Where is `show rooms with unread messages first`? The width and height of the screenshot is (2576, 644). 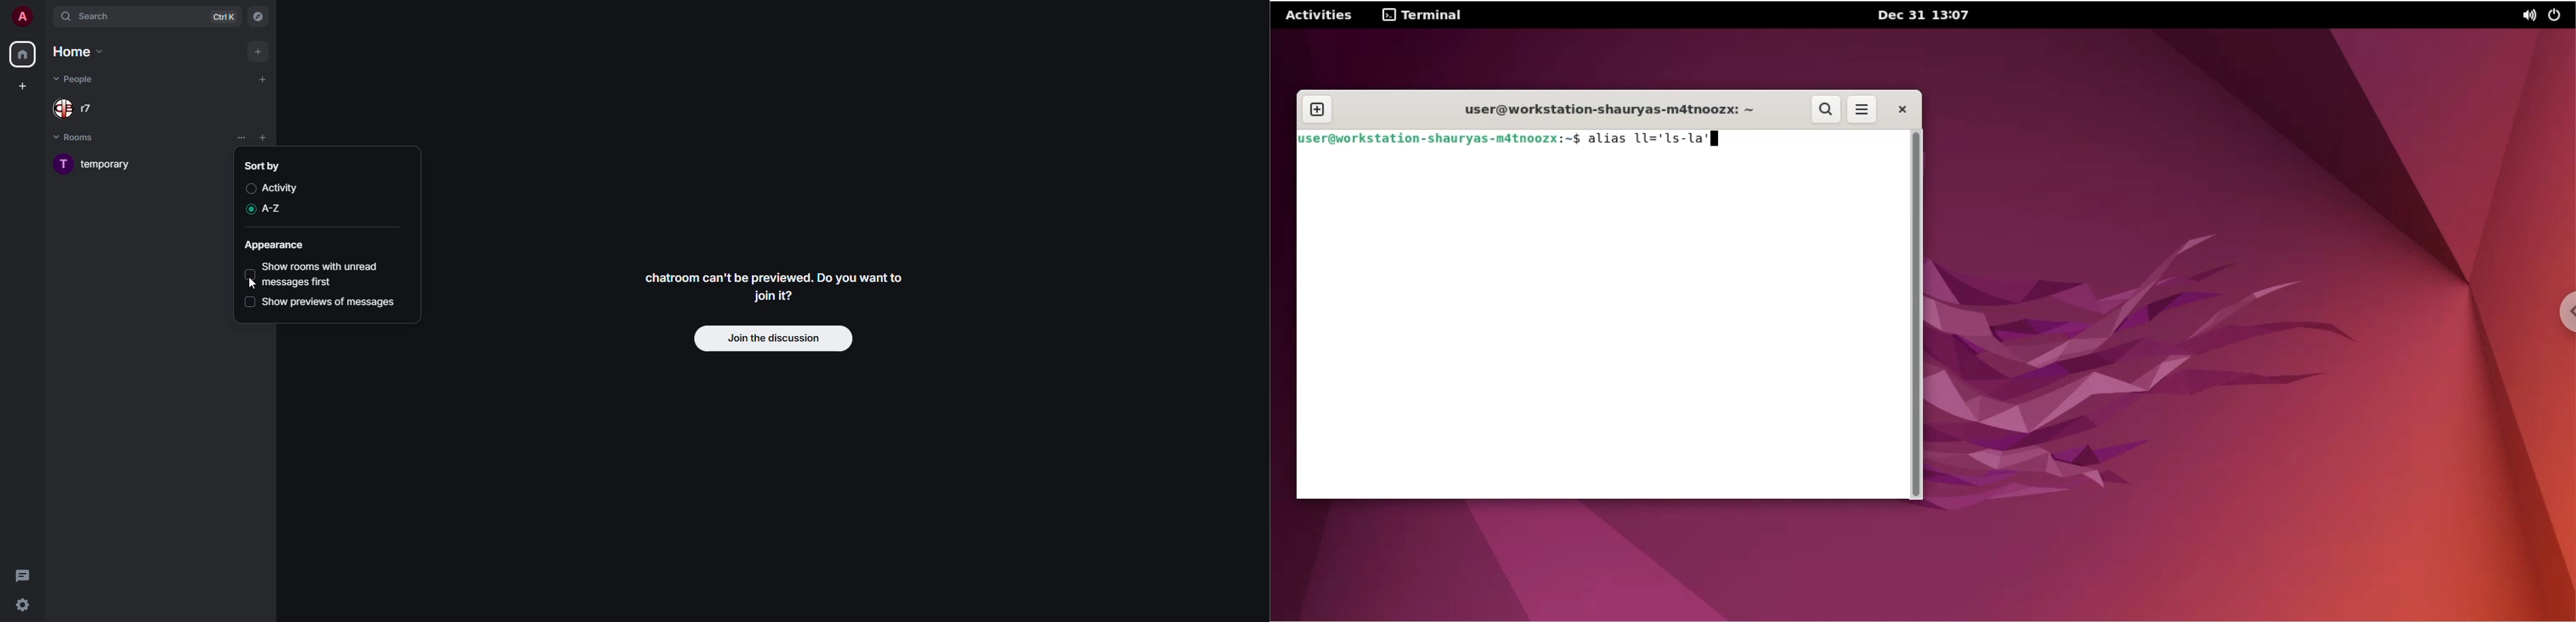
show rooms with unread messages first is located at coordinates (327, 273).